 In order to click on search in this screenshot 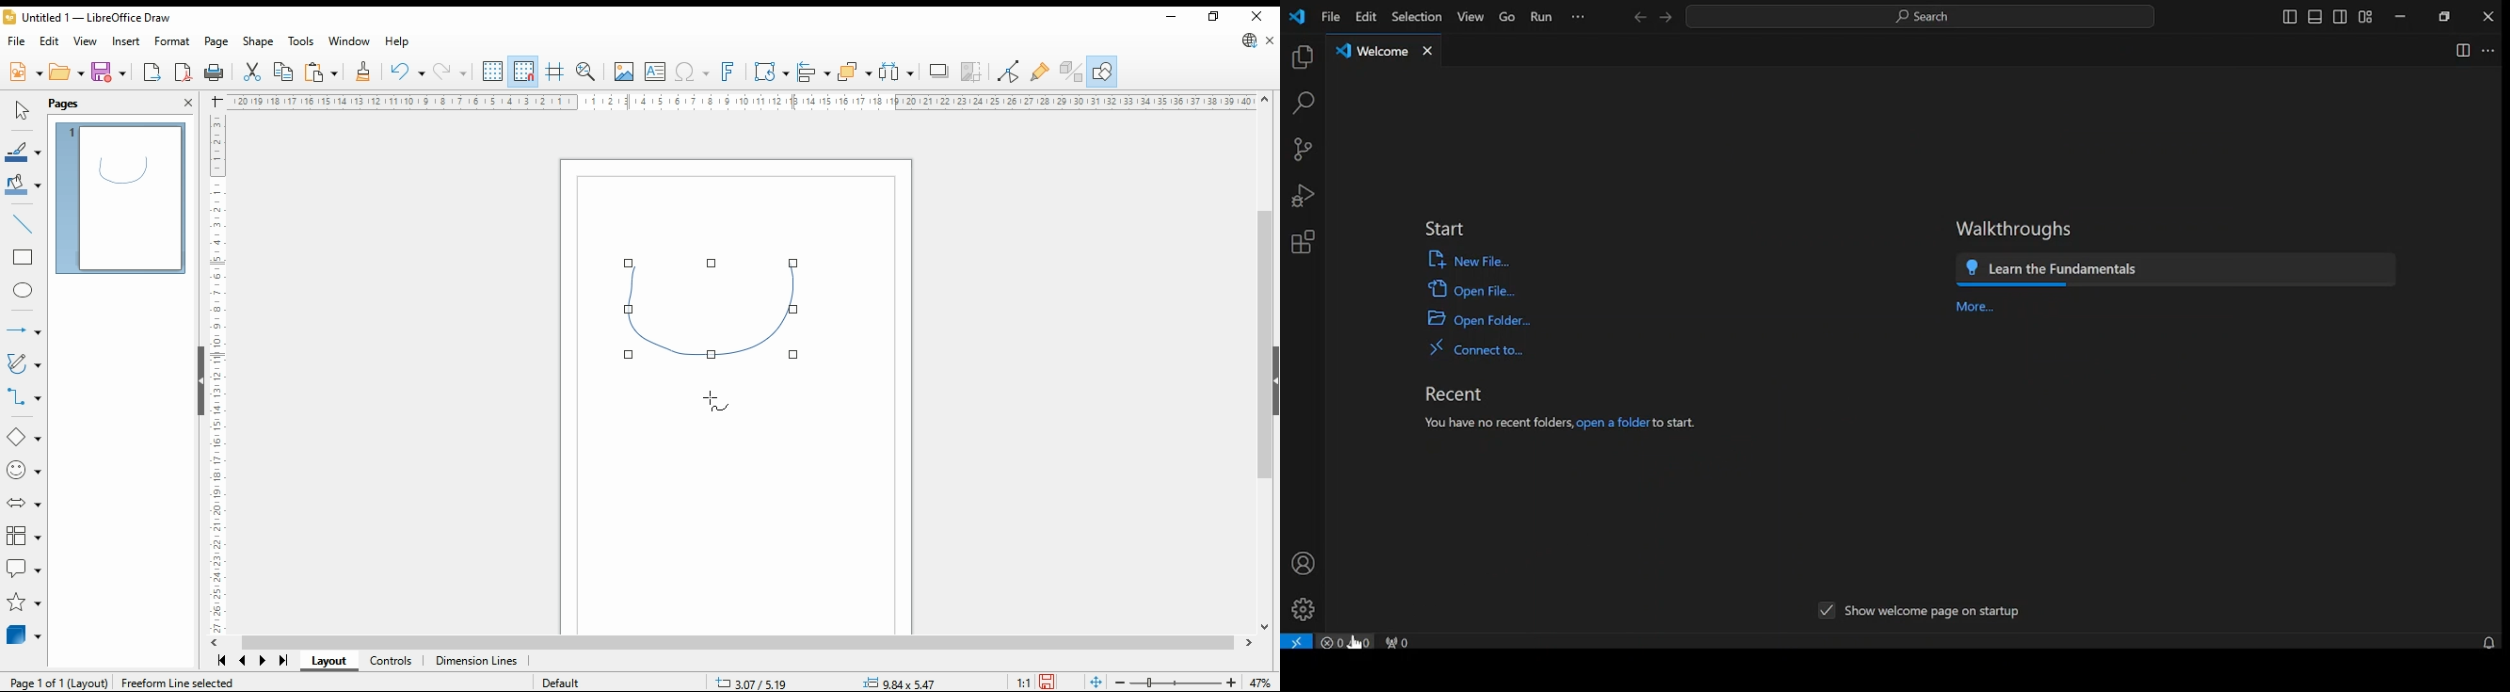, I will do `click(1919, 17)`.